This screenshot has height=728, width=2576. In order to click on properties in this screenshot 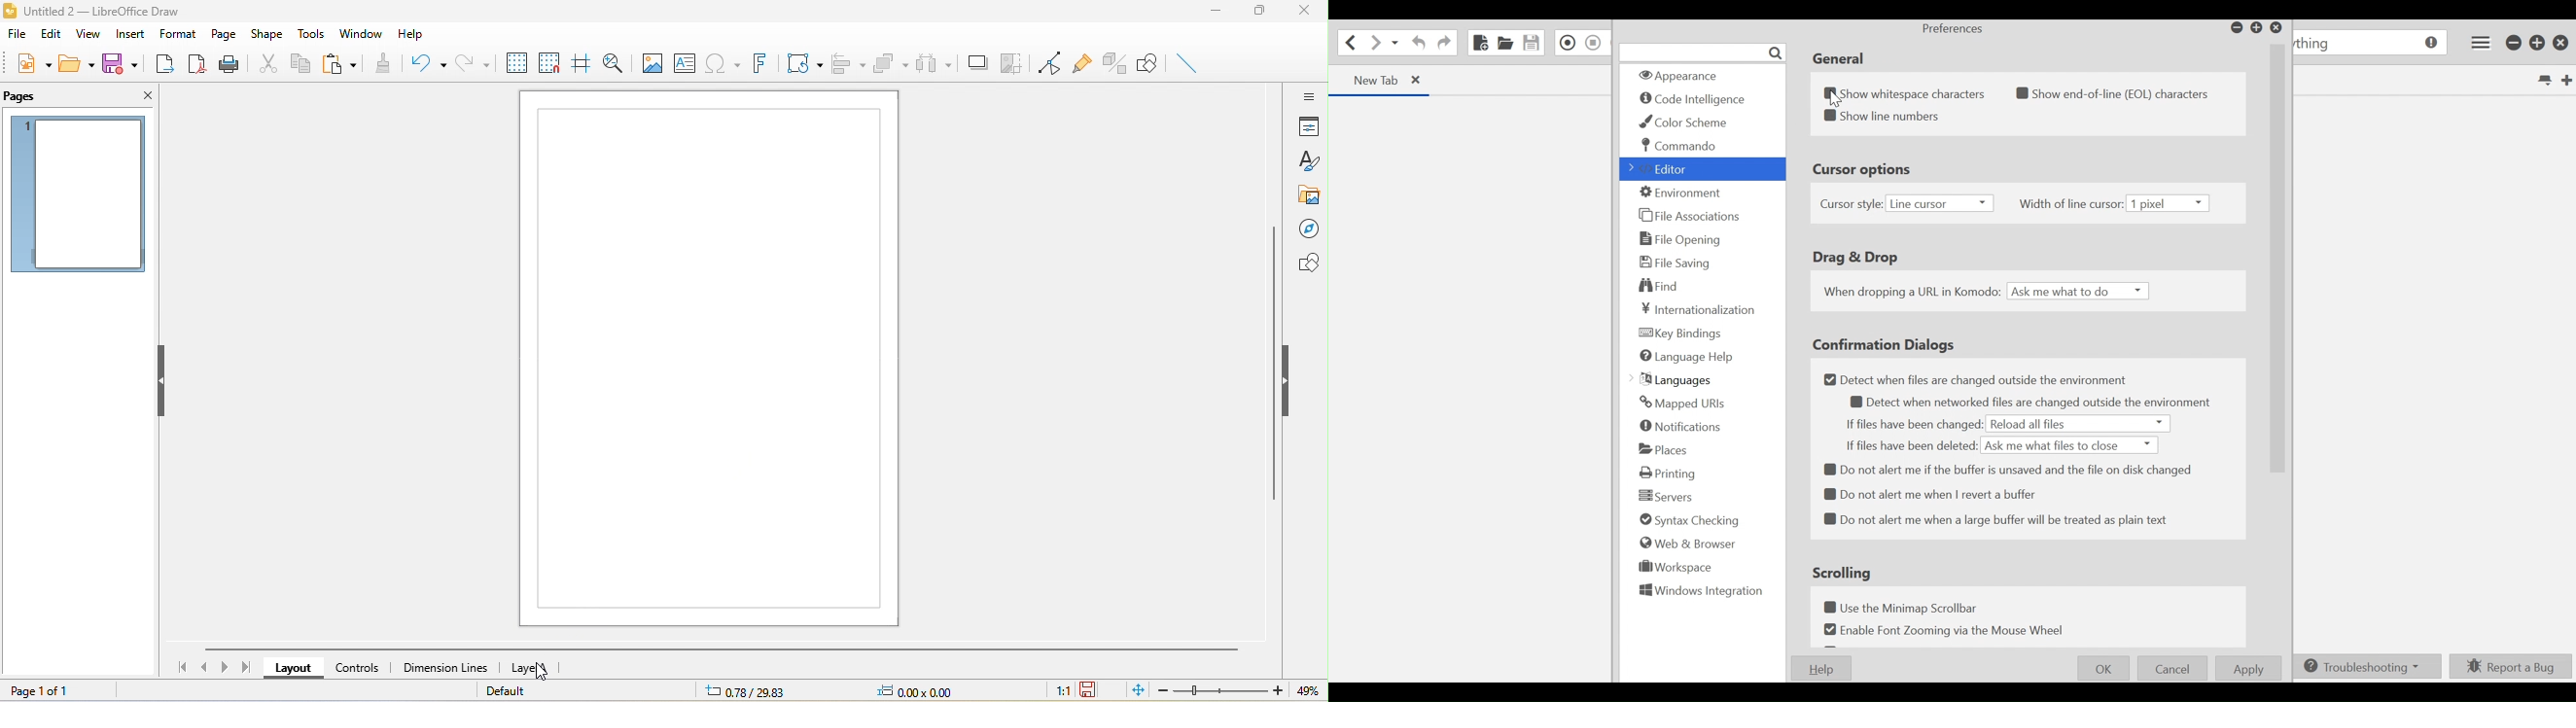, I will do `click(1309, 128)`.